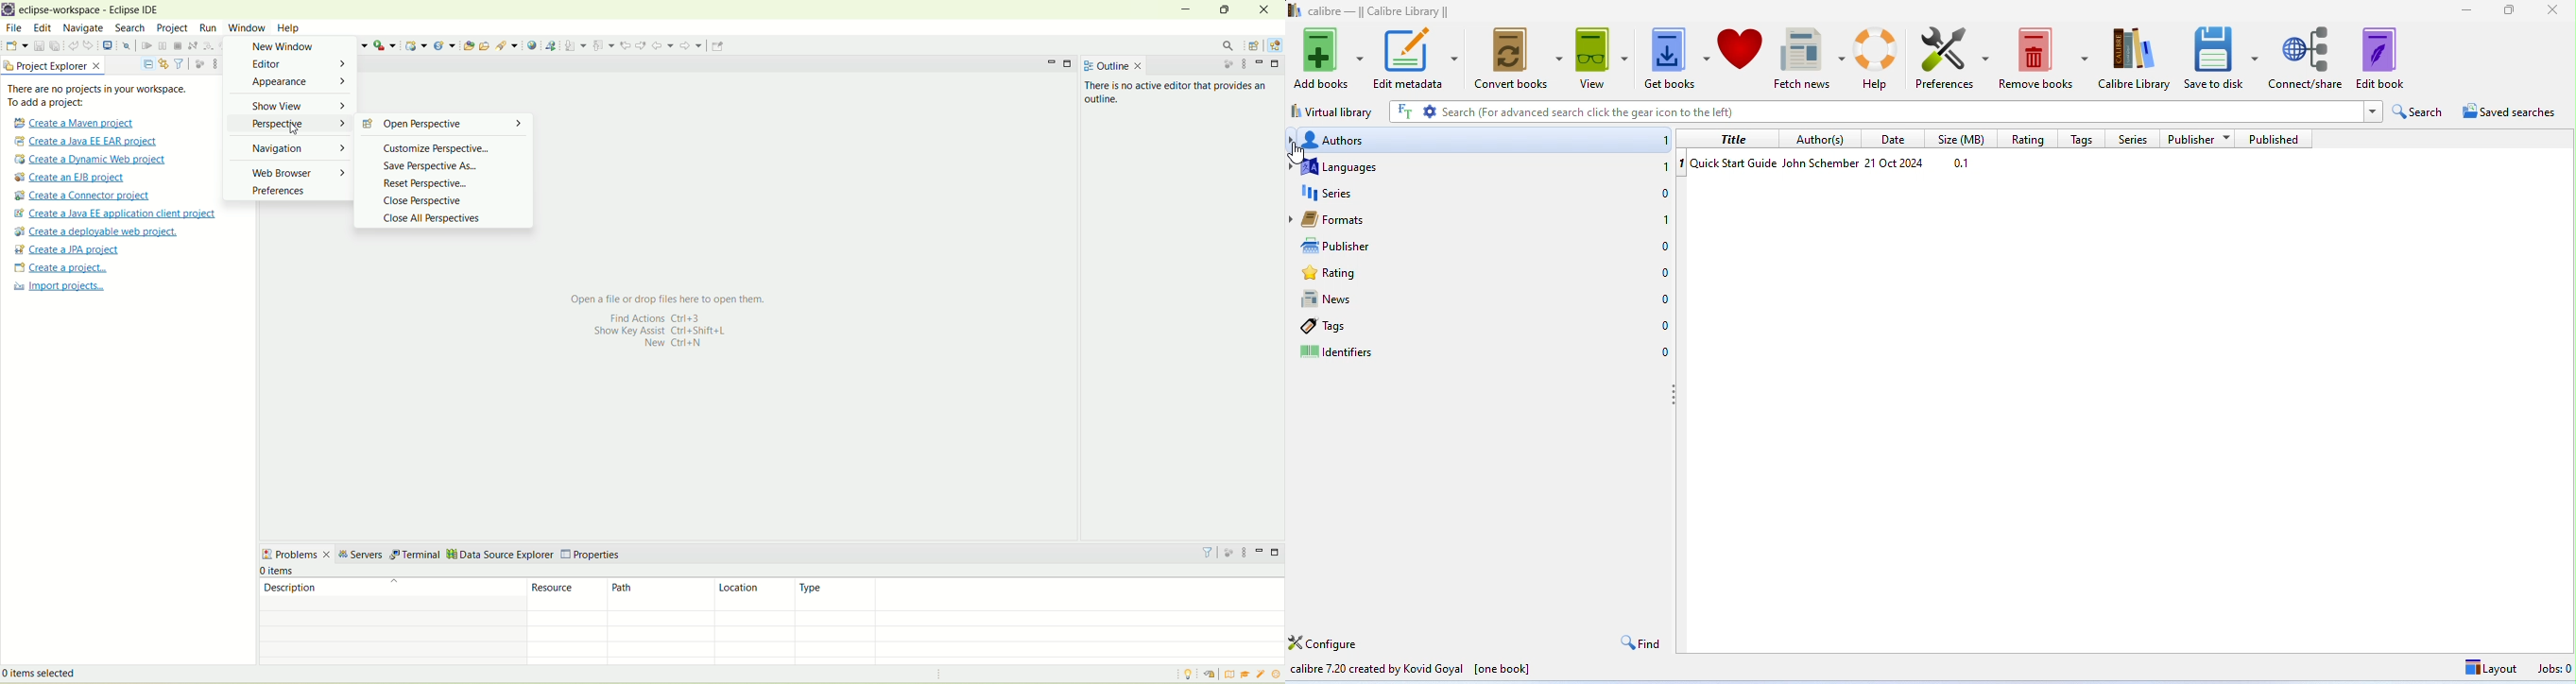 The height and width of the screenshot is (700, 2576). I want to click on close, so click(1262, 9).